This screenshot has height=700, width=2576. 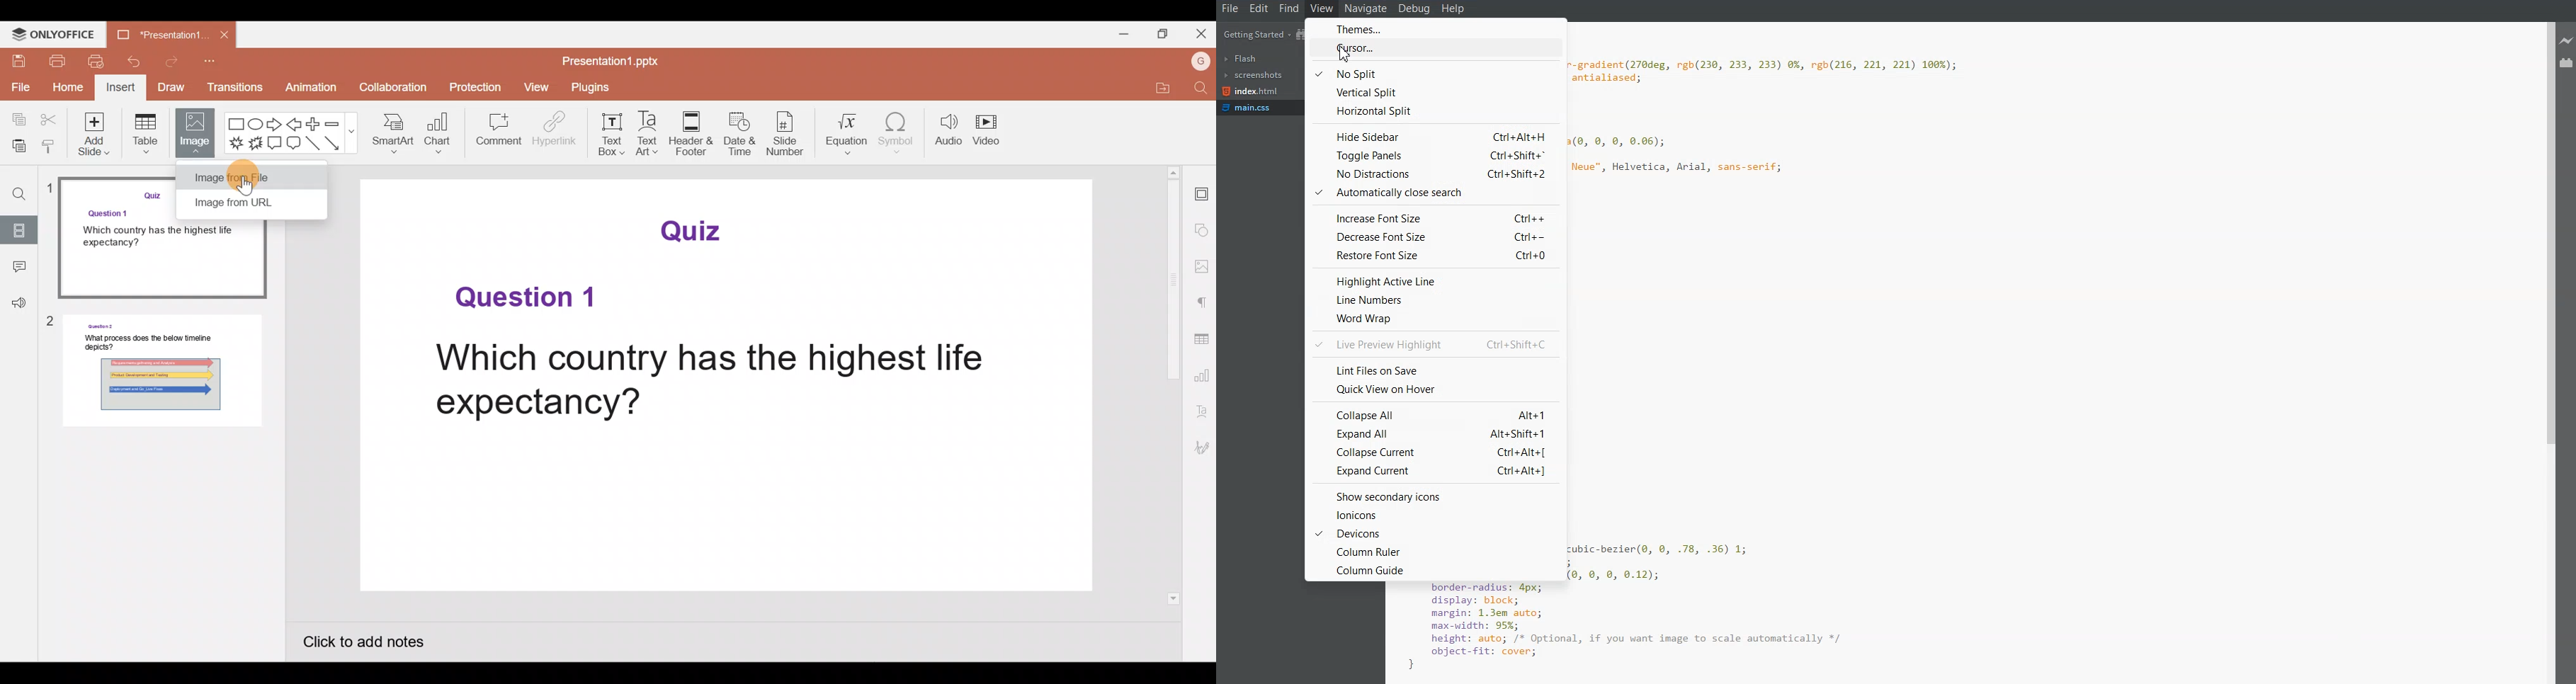 I want to click on Explosion 2, so click(x=254, y=141).